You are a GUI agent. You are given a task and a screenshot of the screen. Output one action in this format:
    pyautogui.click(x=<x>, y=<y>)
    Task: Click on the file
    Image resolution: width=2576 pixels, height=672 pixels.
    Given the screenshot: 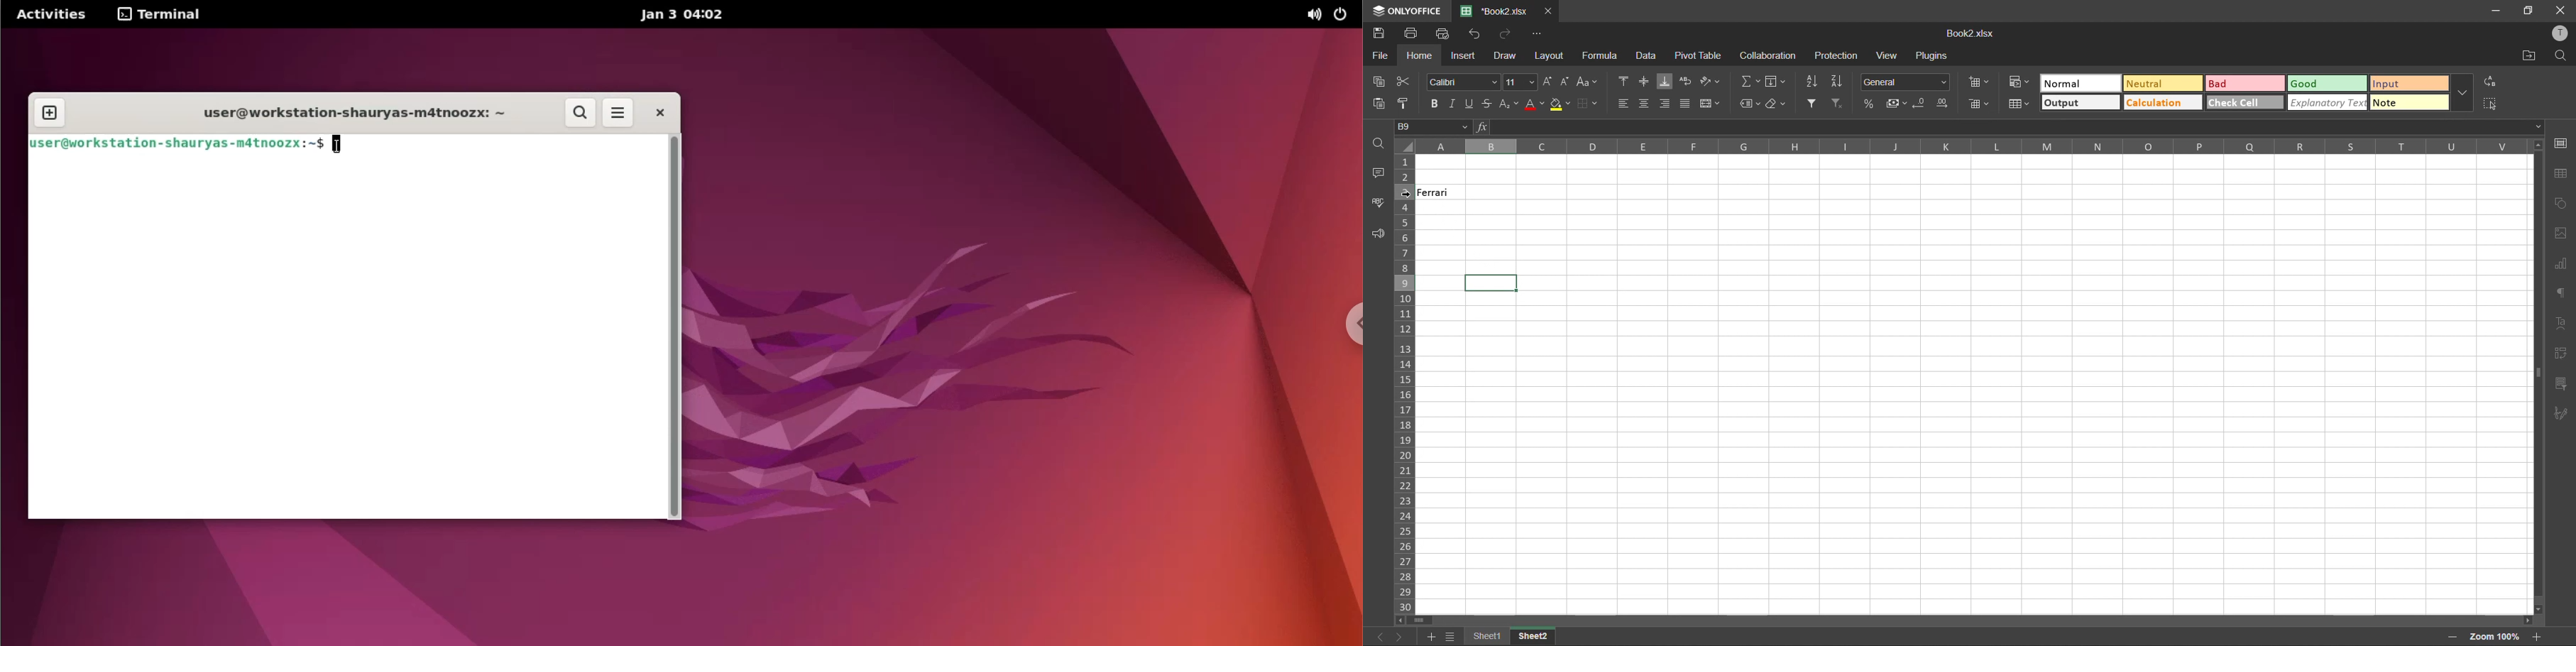 What is the action you would take?
    pyautogui.click(x=1381, y=56)
    